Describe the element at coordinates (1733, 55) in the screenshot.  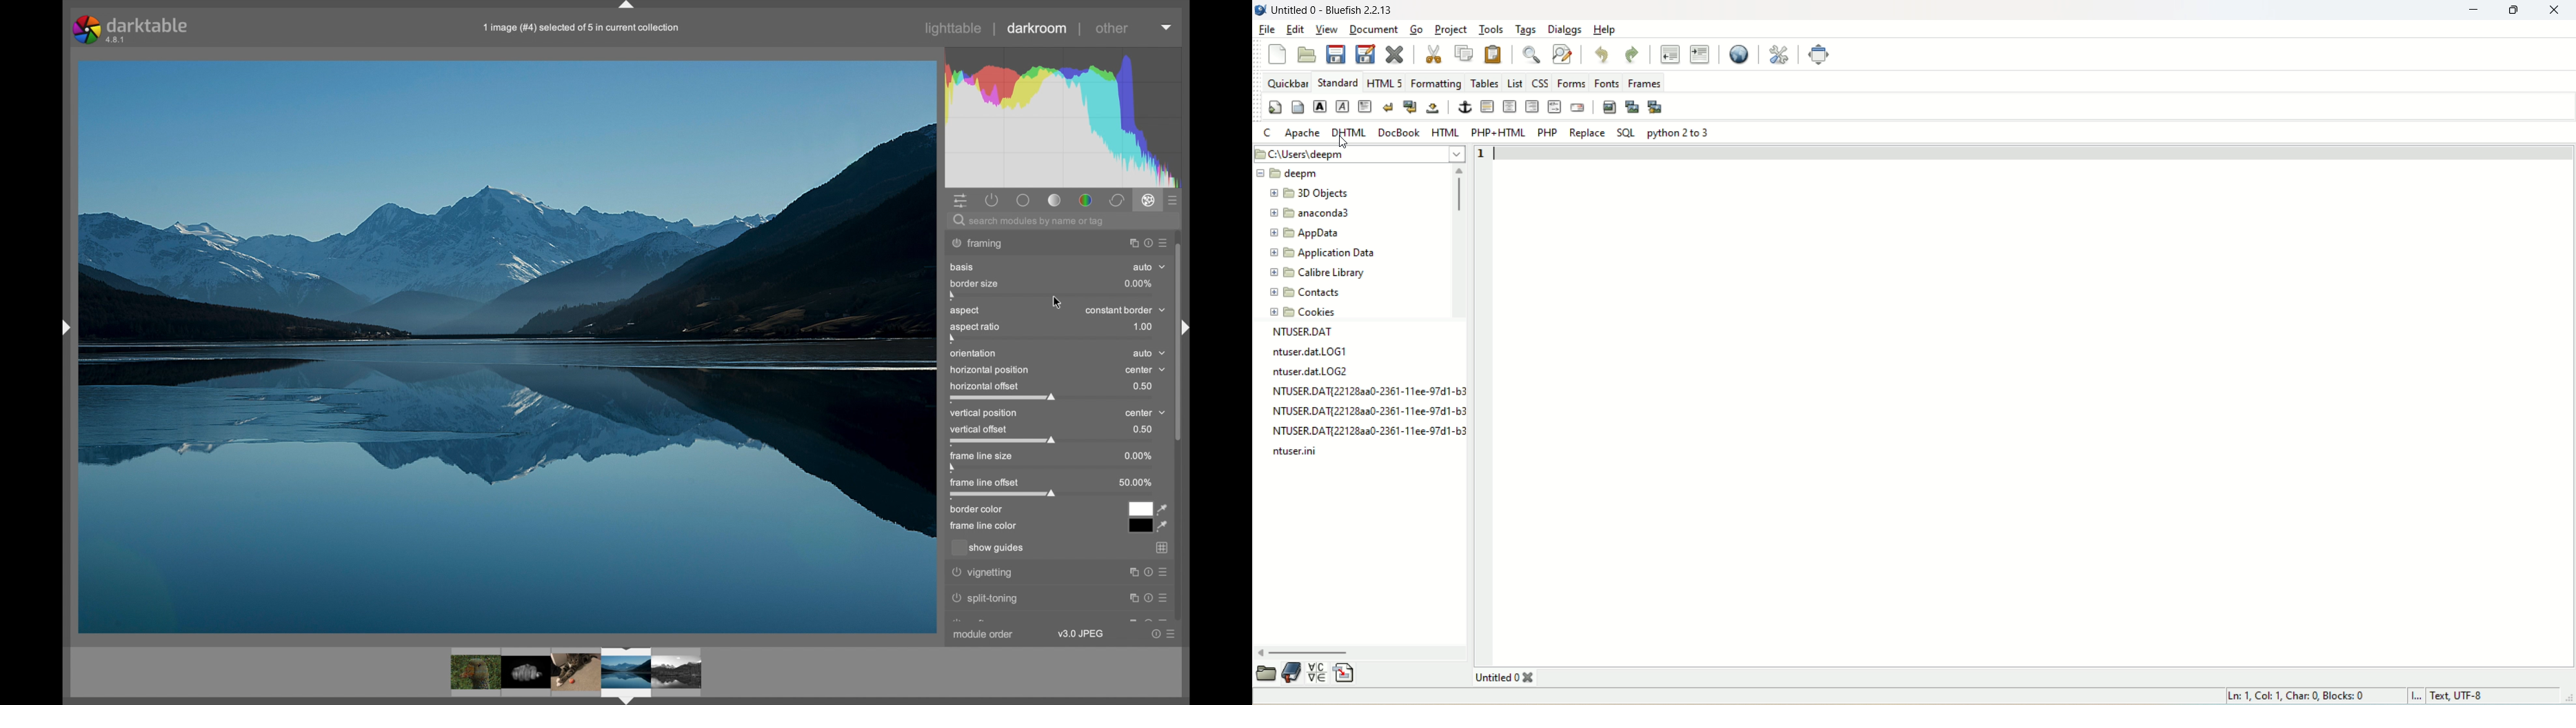
I see `preview in browser` at that location.